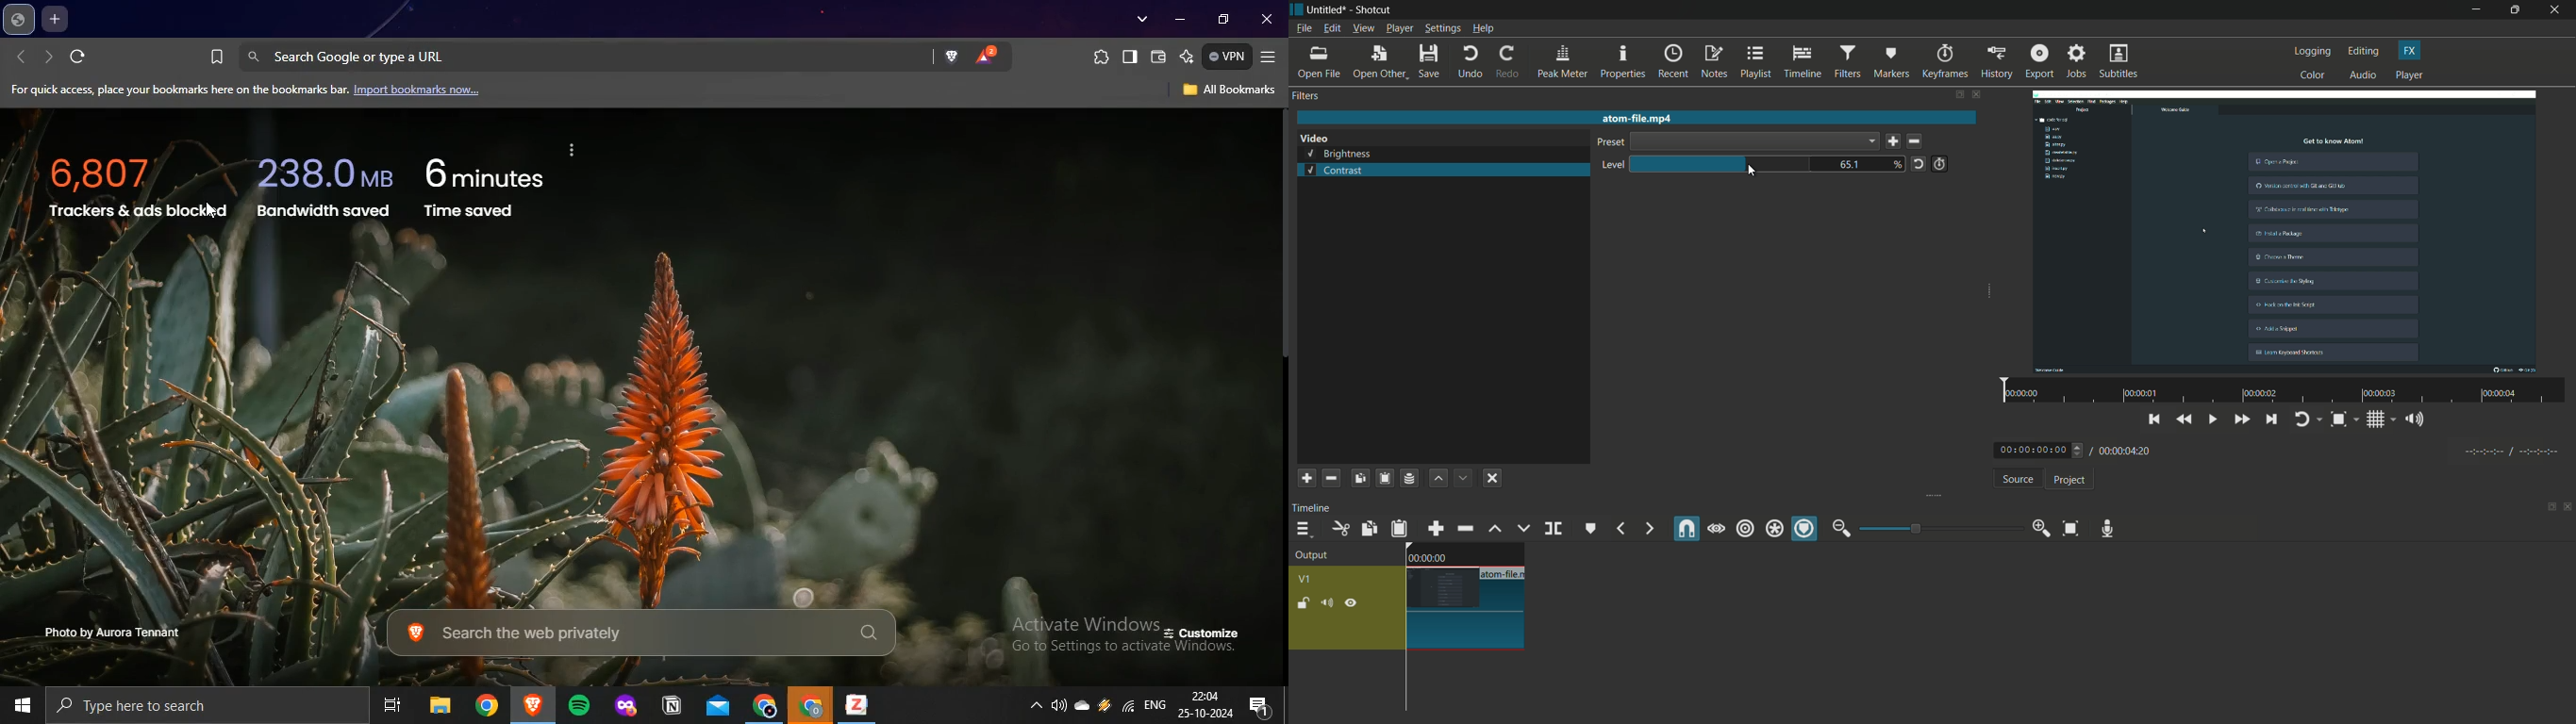 The image size is (2576, 728). I want to click on ripple, so click(1745, 529).